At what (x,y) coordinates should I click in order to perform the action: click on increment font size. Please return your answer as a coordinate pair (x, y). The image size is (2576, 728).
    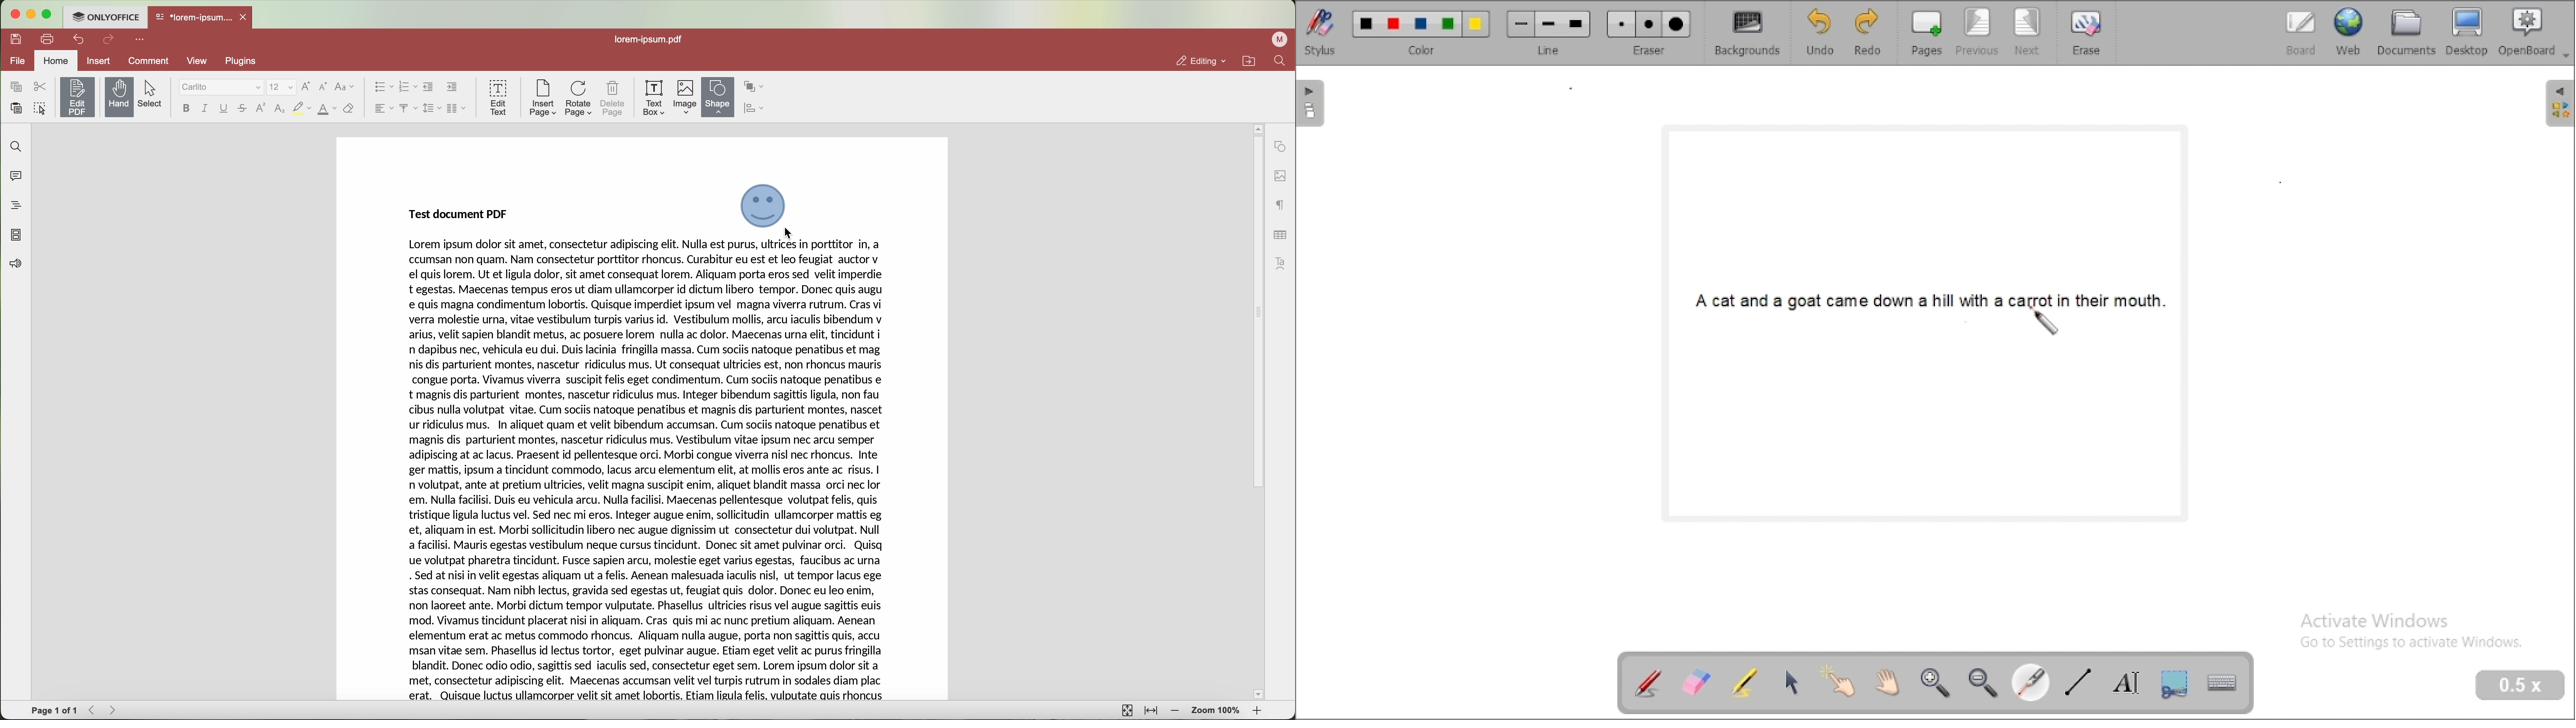
    Looking at the image, I should click on (309, 85).